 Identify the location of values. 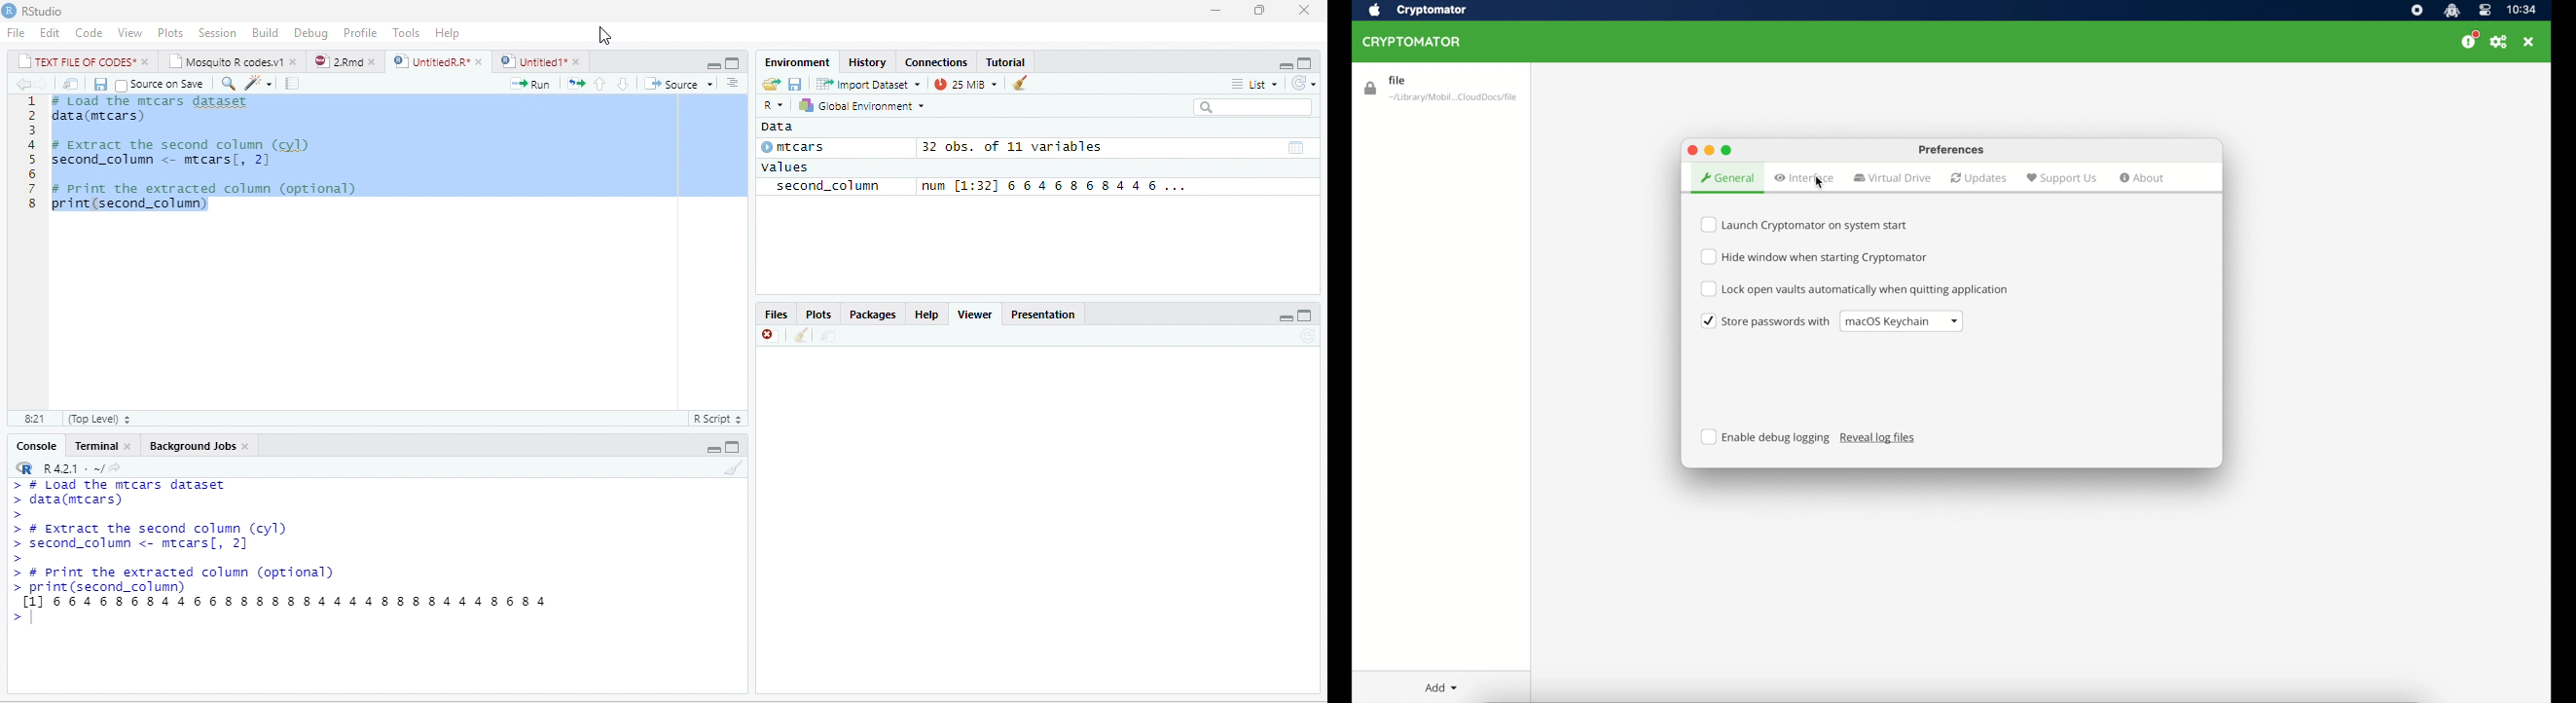
(784, 167).